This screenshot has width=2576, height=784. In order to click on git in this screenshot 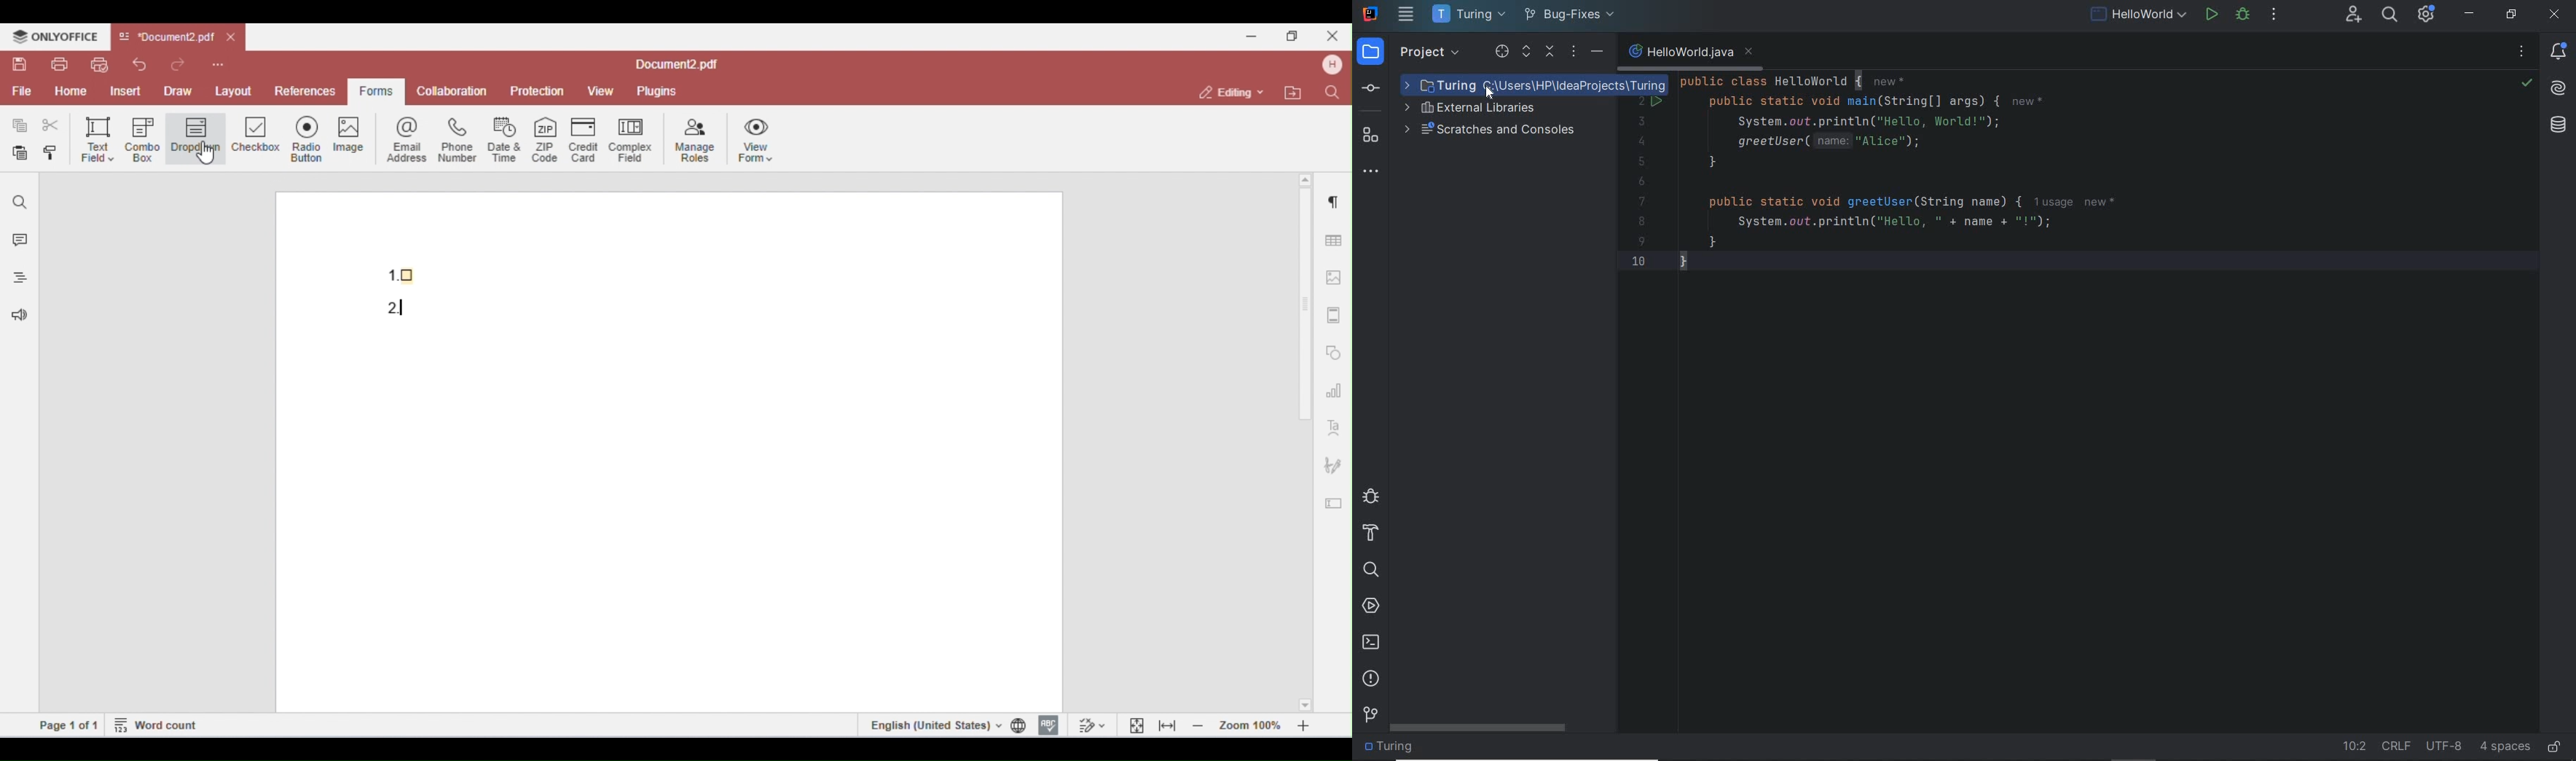, I will do `click(1371, 718)`.